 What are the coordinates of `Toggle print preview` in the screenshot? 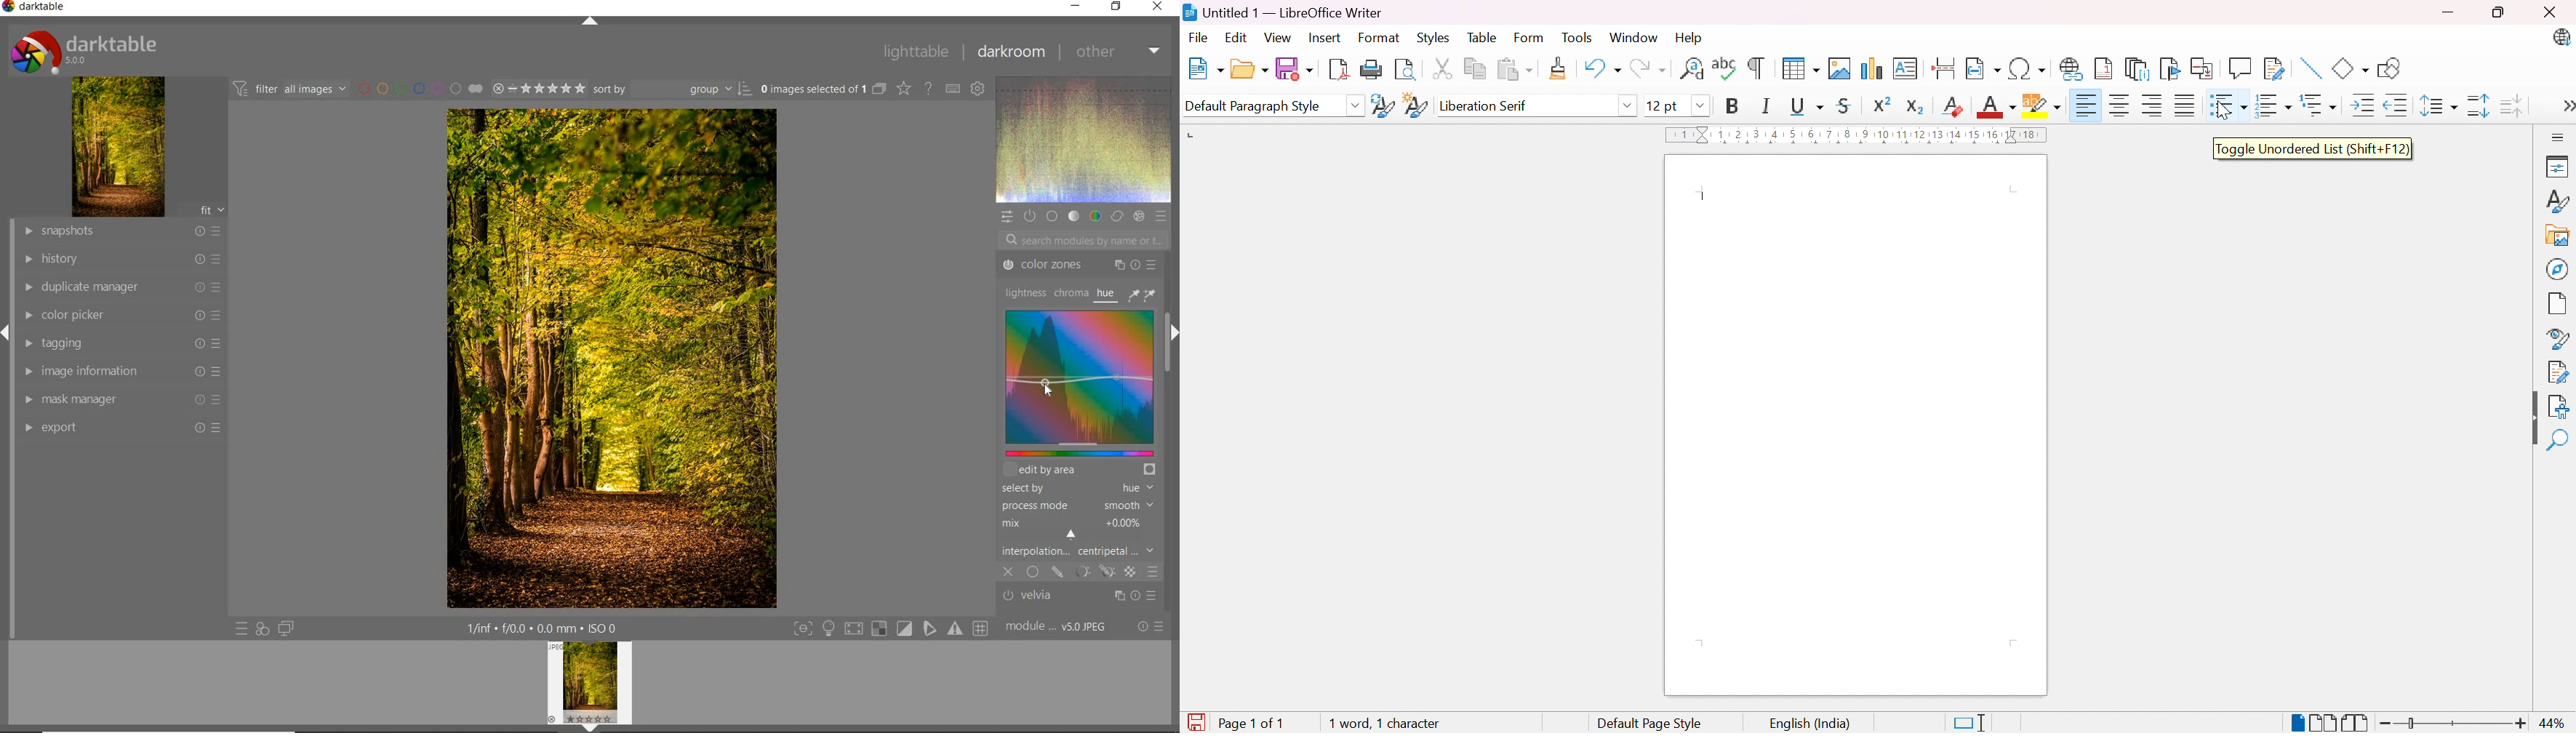 It's located at (1409, 71).